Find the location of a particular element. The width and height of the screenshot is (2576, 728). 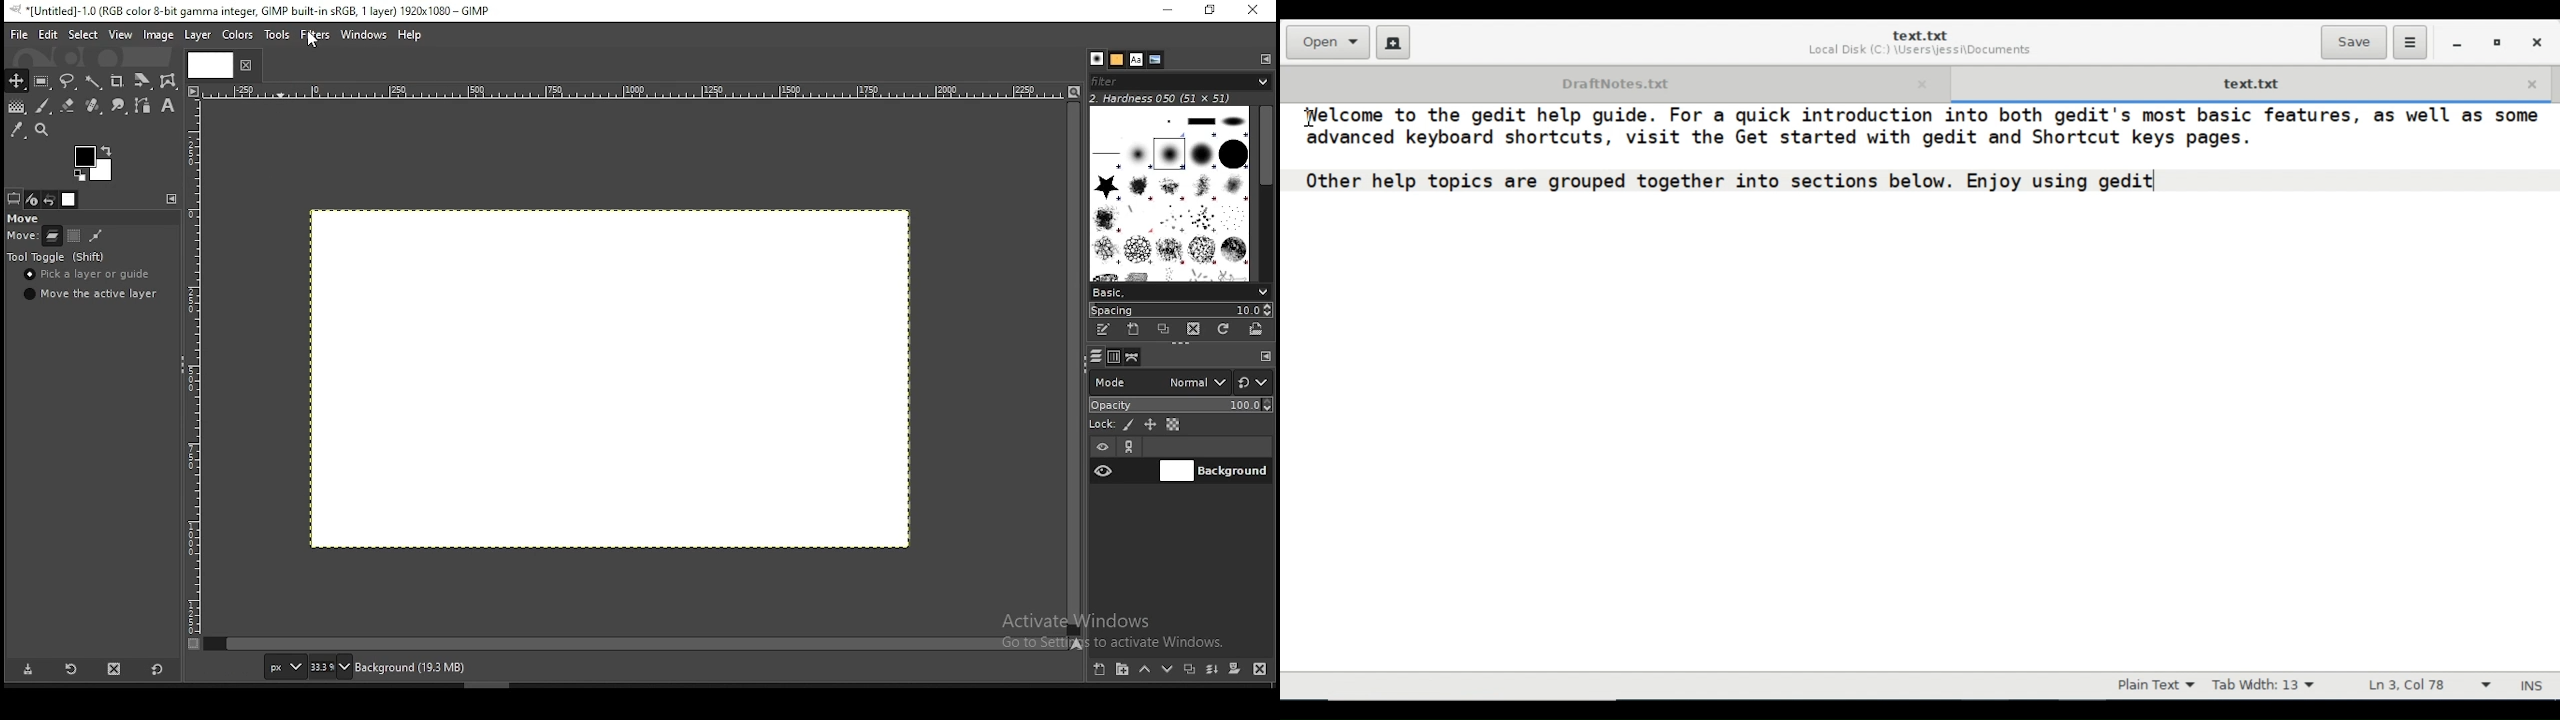

move is located at coordinates (23, 217).